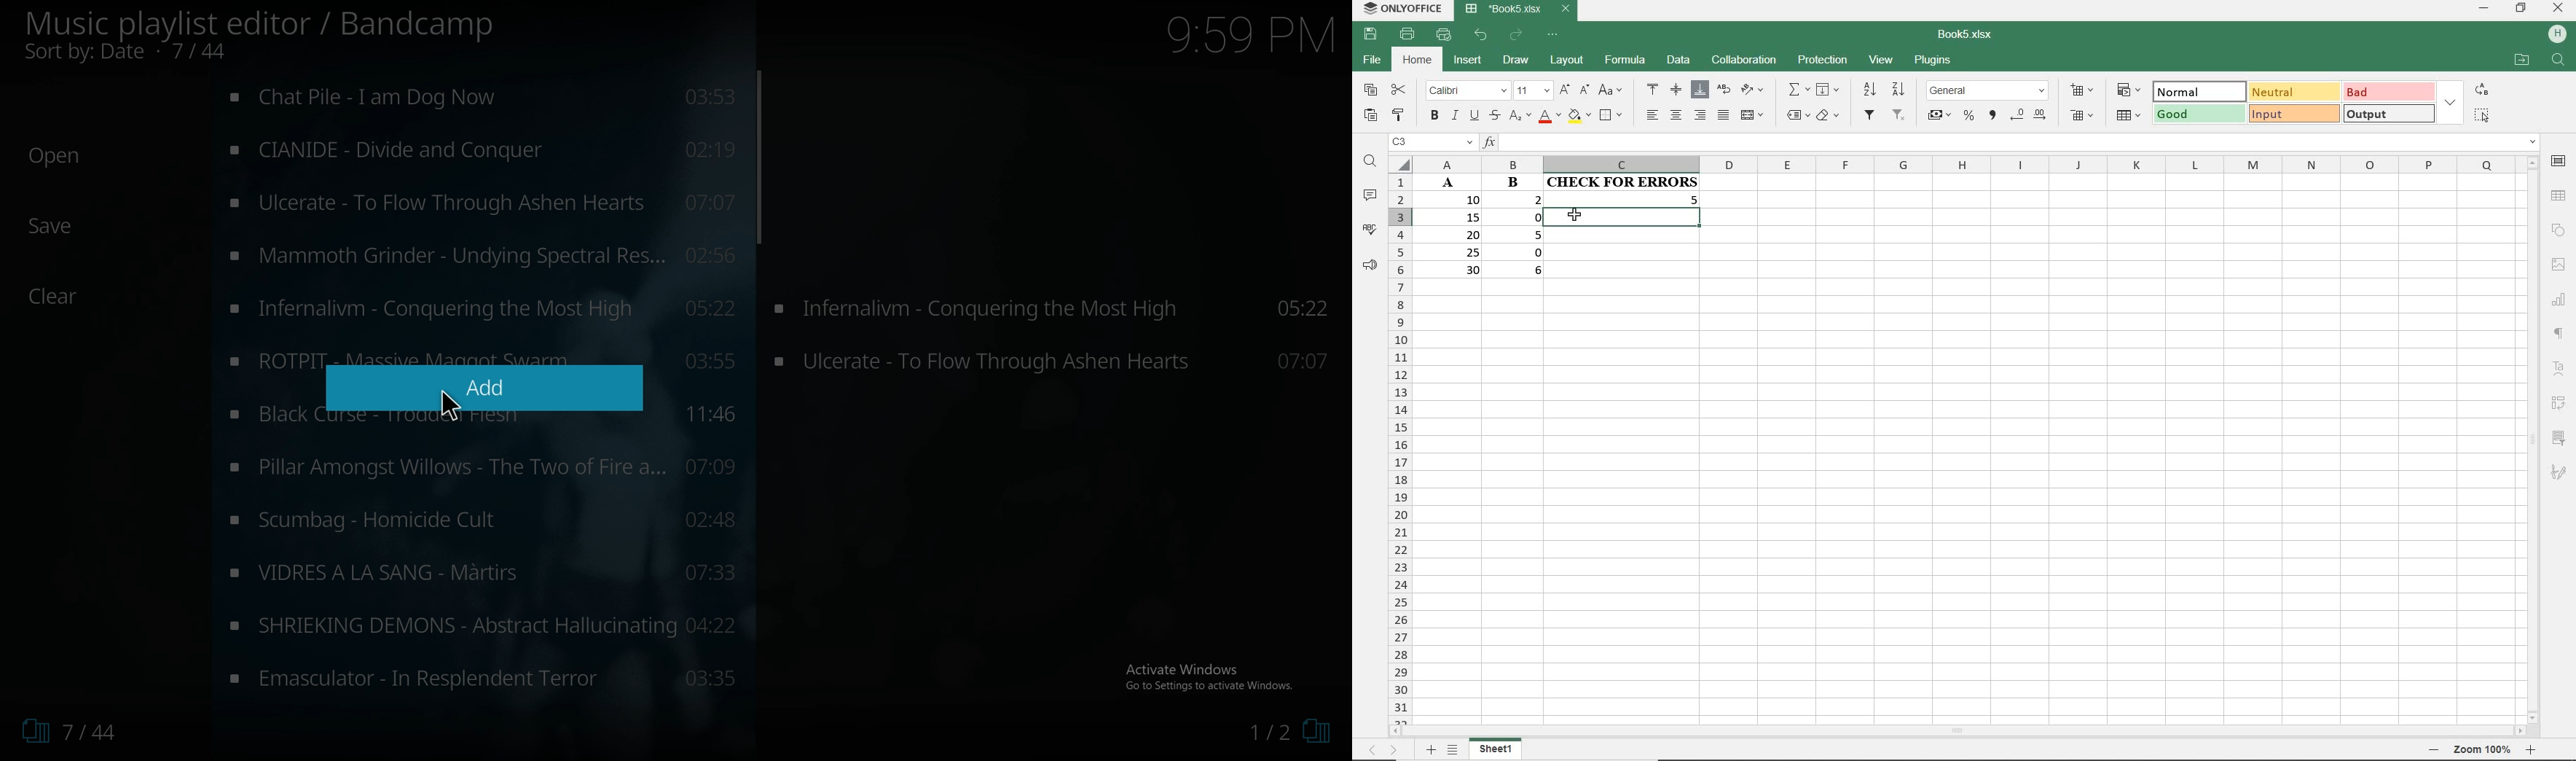 This screenshot has height=784, width=2576. Describe the element at coordinates (1821, 61) in the screenshot. I see `PROTECTION` at that location.